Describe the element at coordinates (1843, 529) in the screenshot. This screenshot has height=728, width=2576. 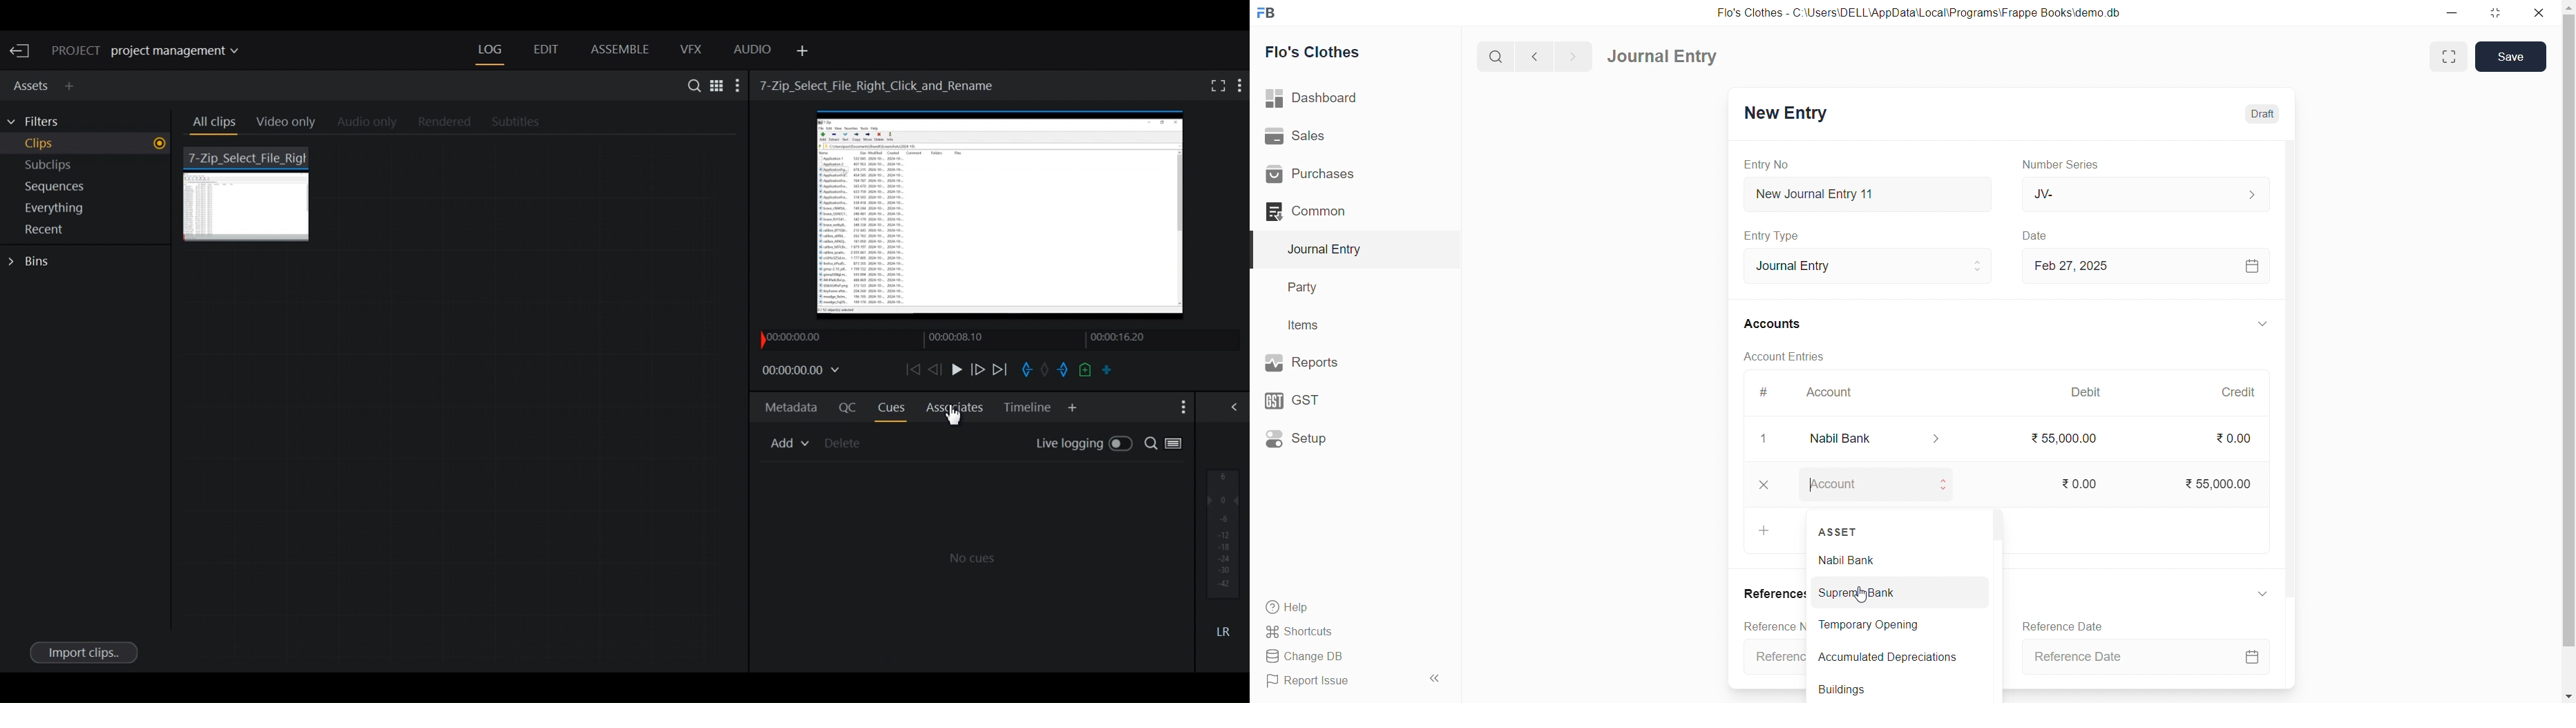
I see `ASSET` at that location.